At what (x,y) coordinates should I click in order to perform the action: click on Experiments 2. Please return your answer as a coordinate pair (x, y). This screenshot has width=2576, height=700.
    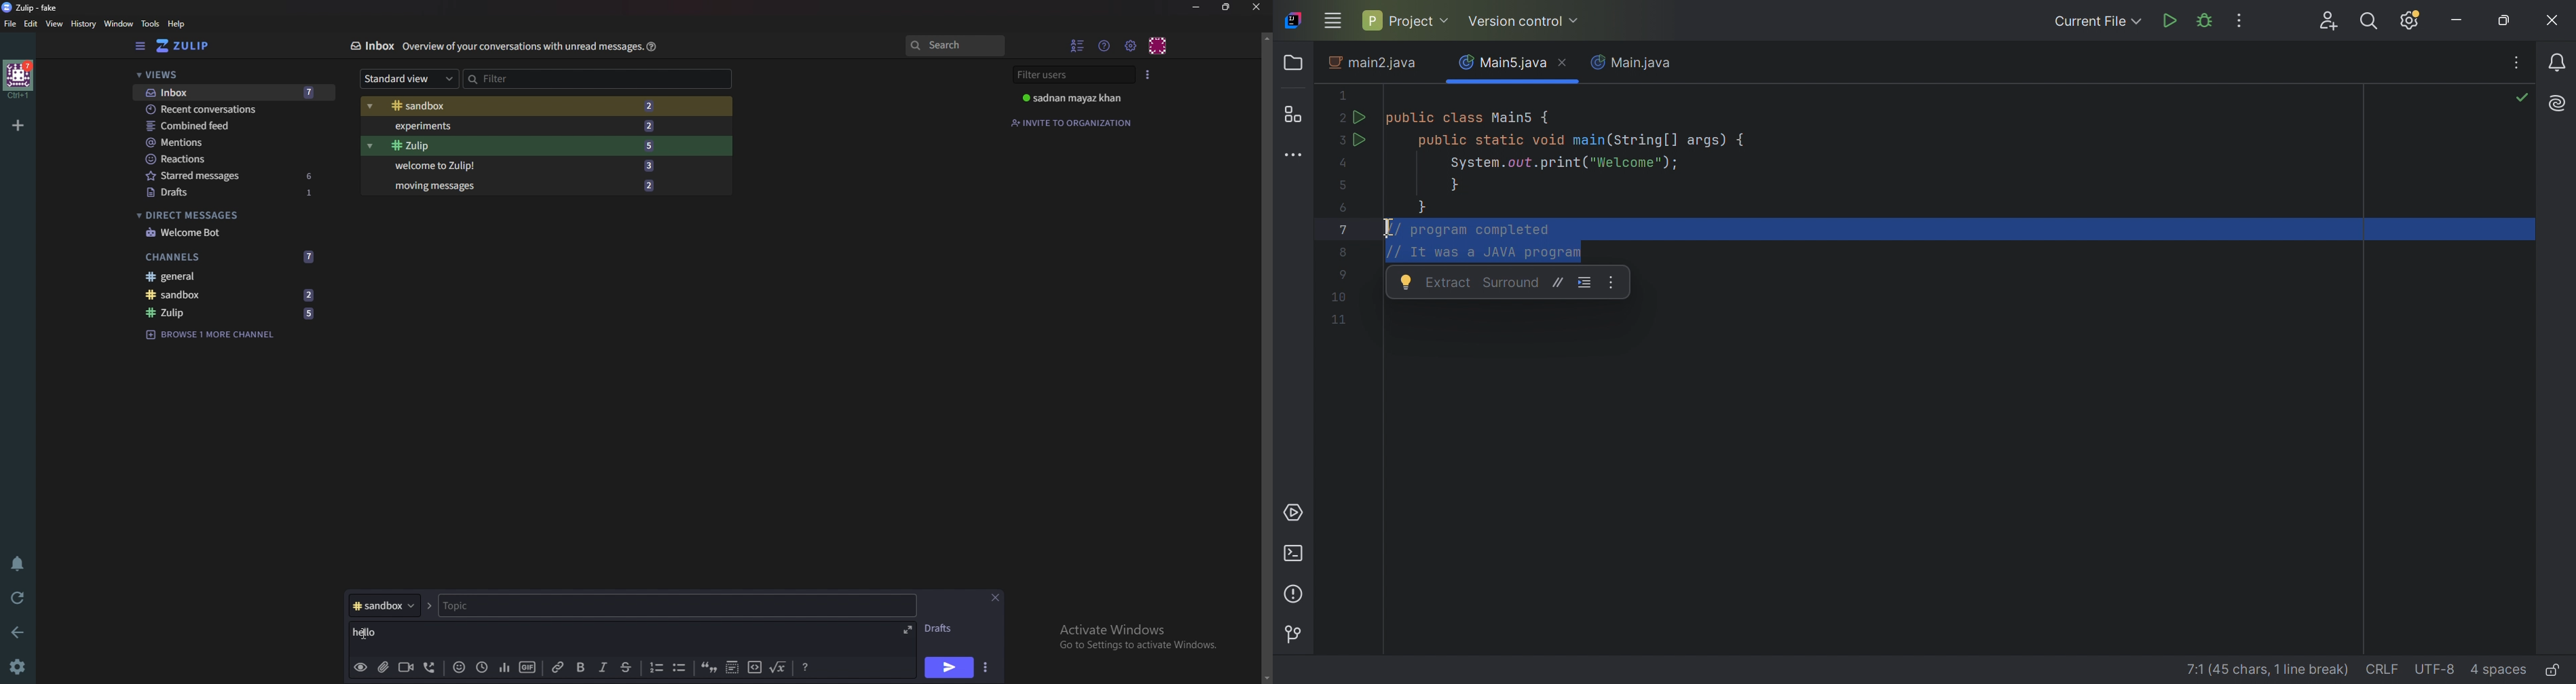
    Looking at the image, I should click on (521, 126).